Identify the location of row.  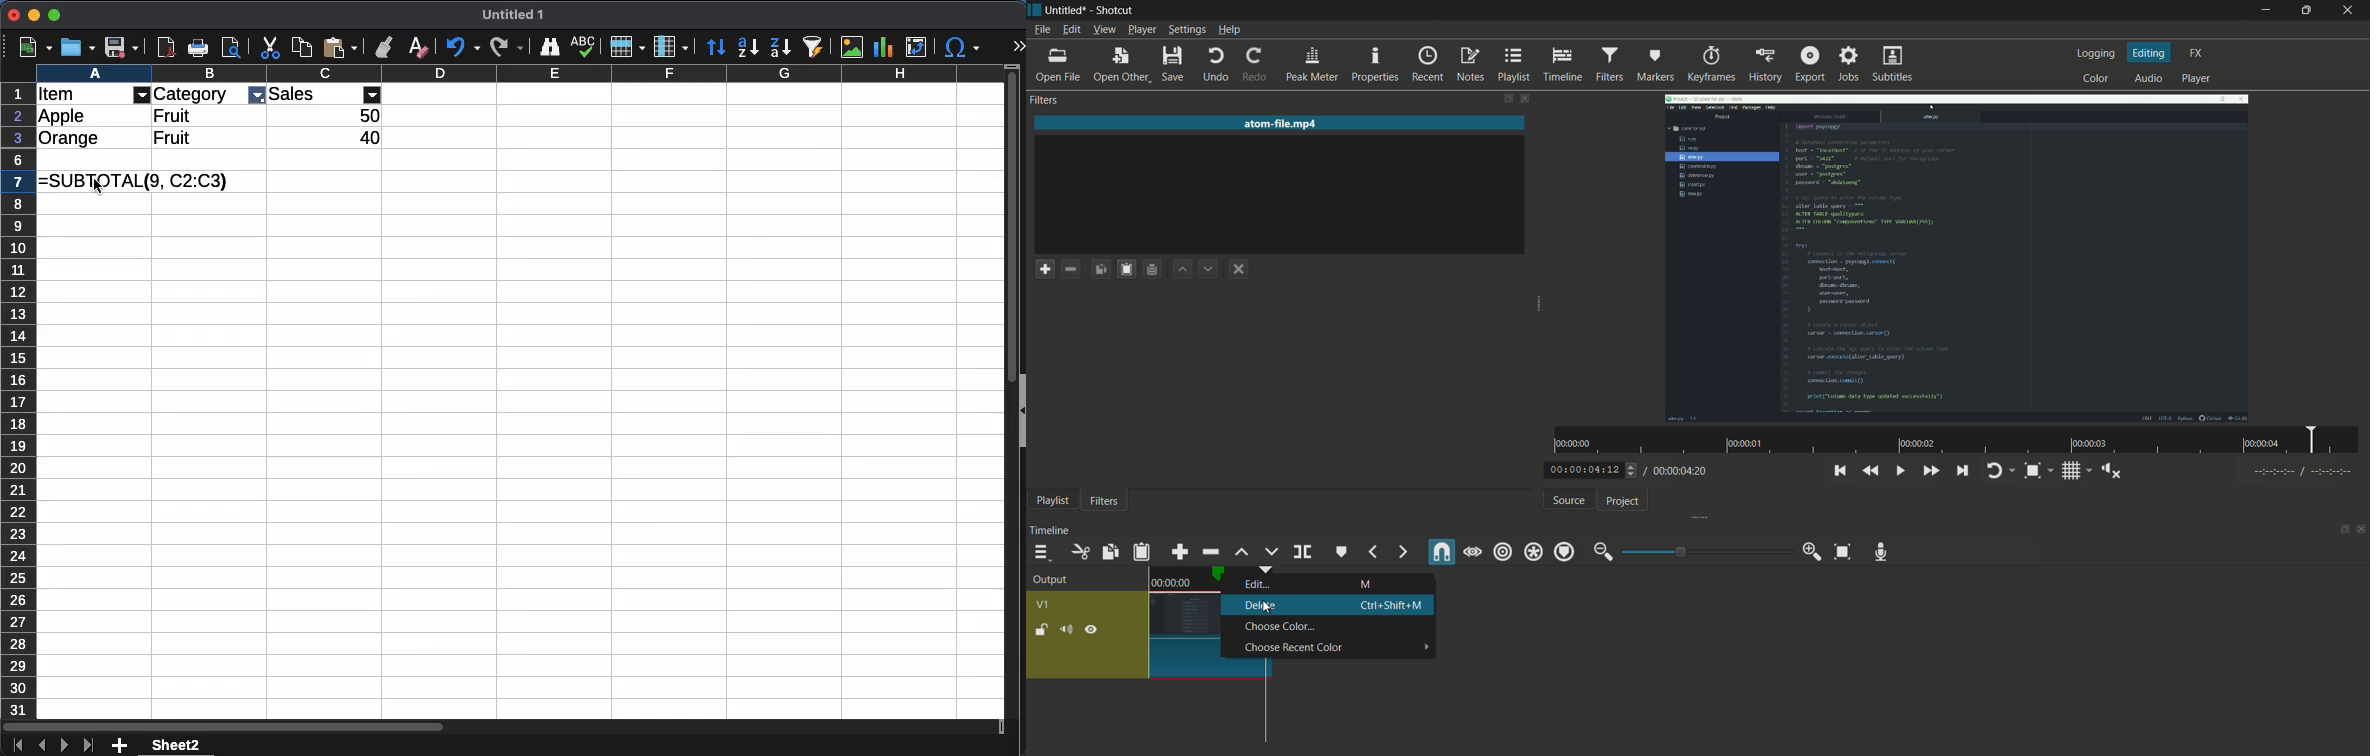
(625, 49).